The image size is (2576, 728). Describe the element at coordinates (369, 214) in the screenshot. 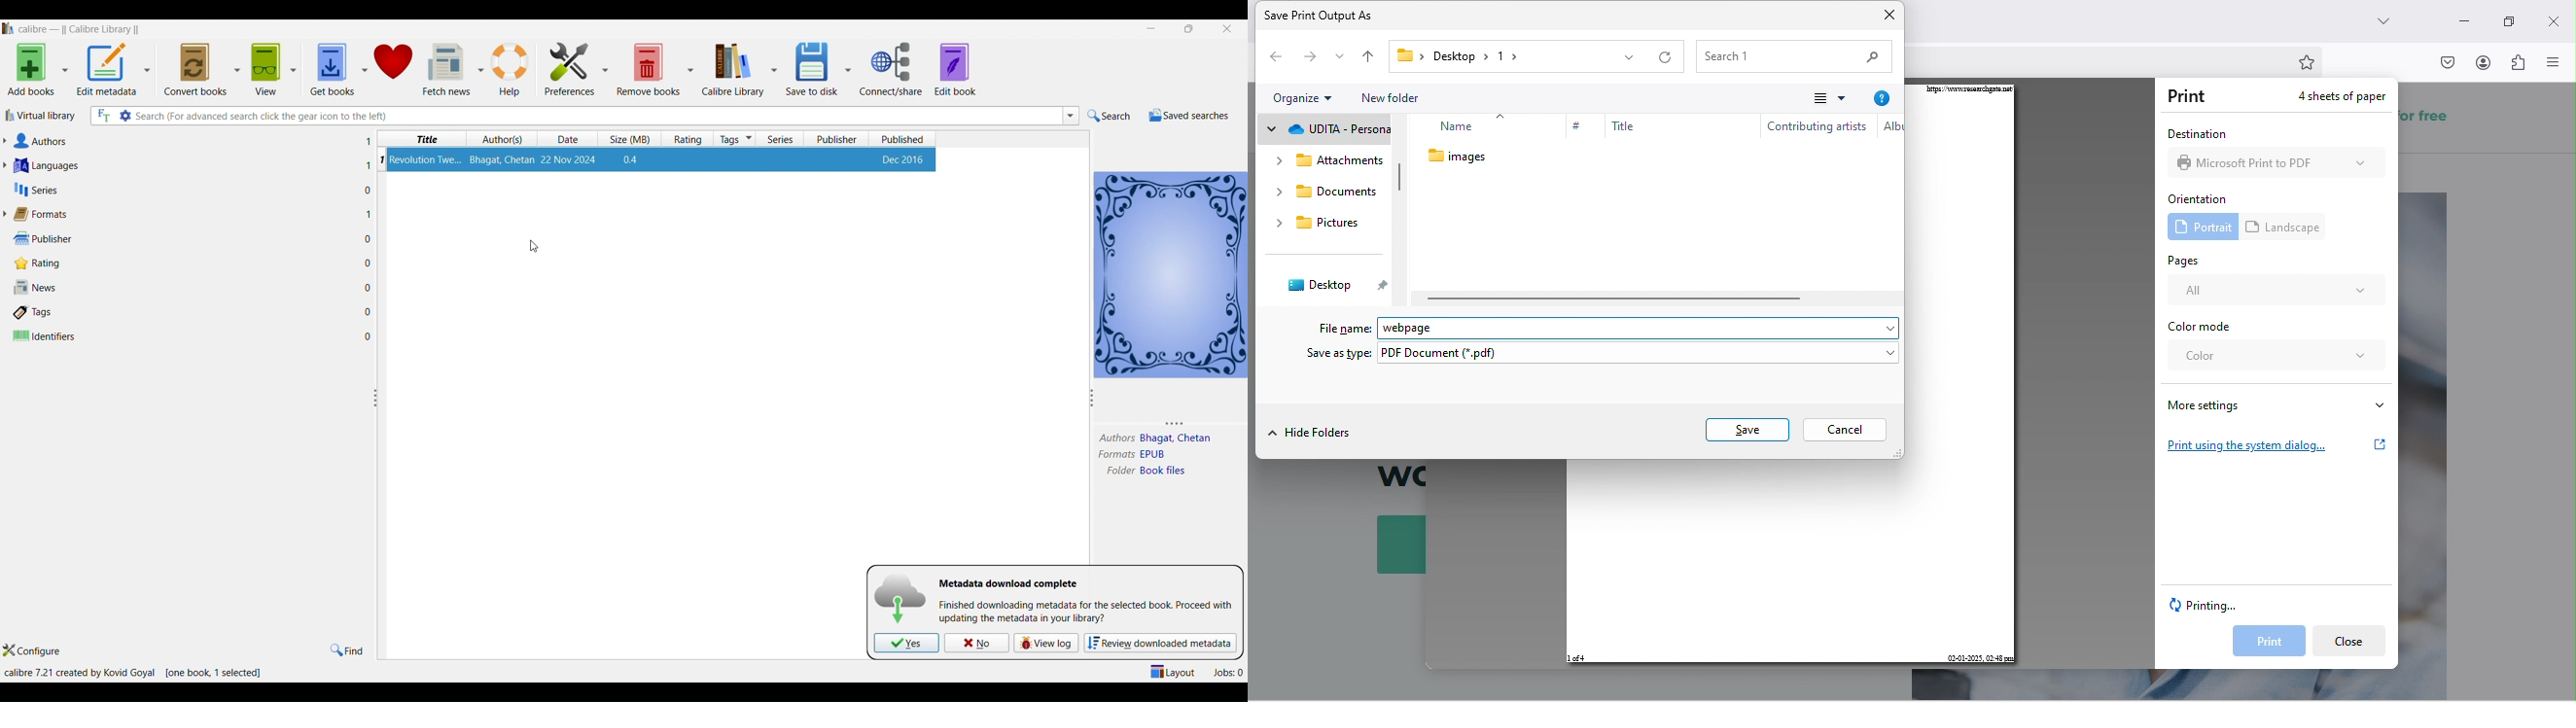

I see `1` at that location.